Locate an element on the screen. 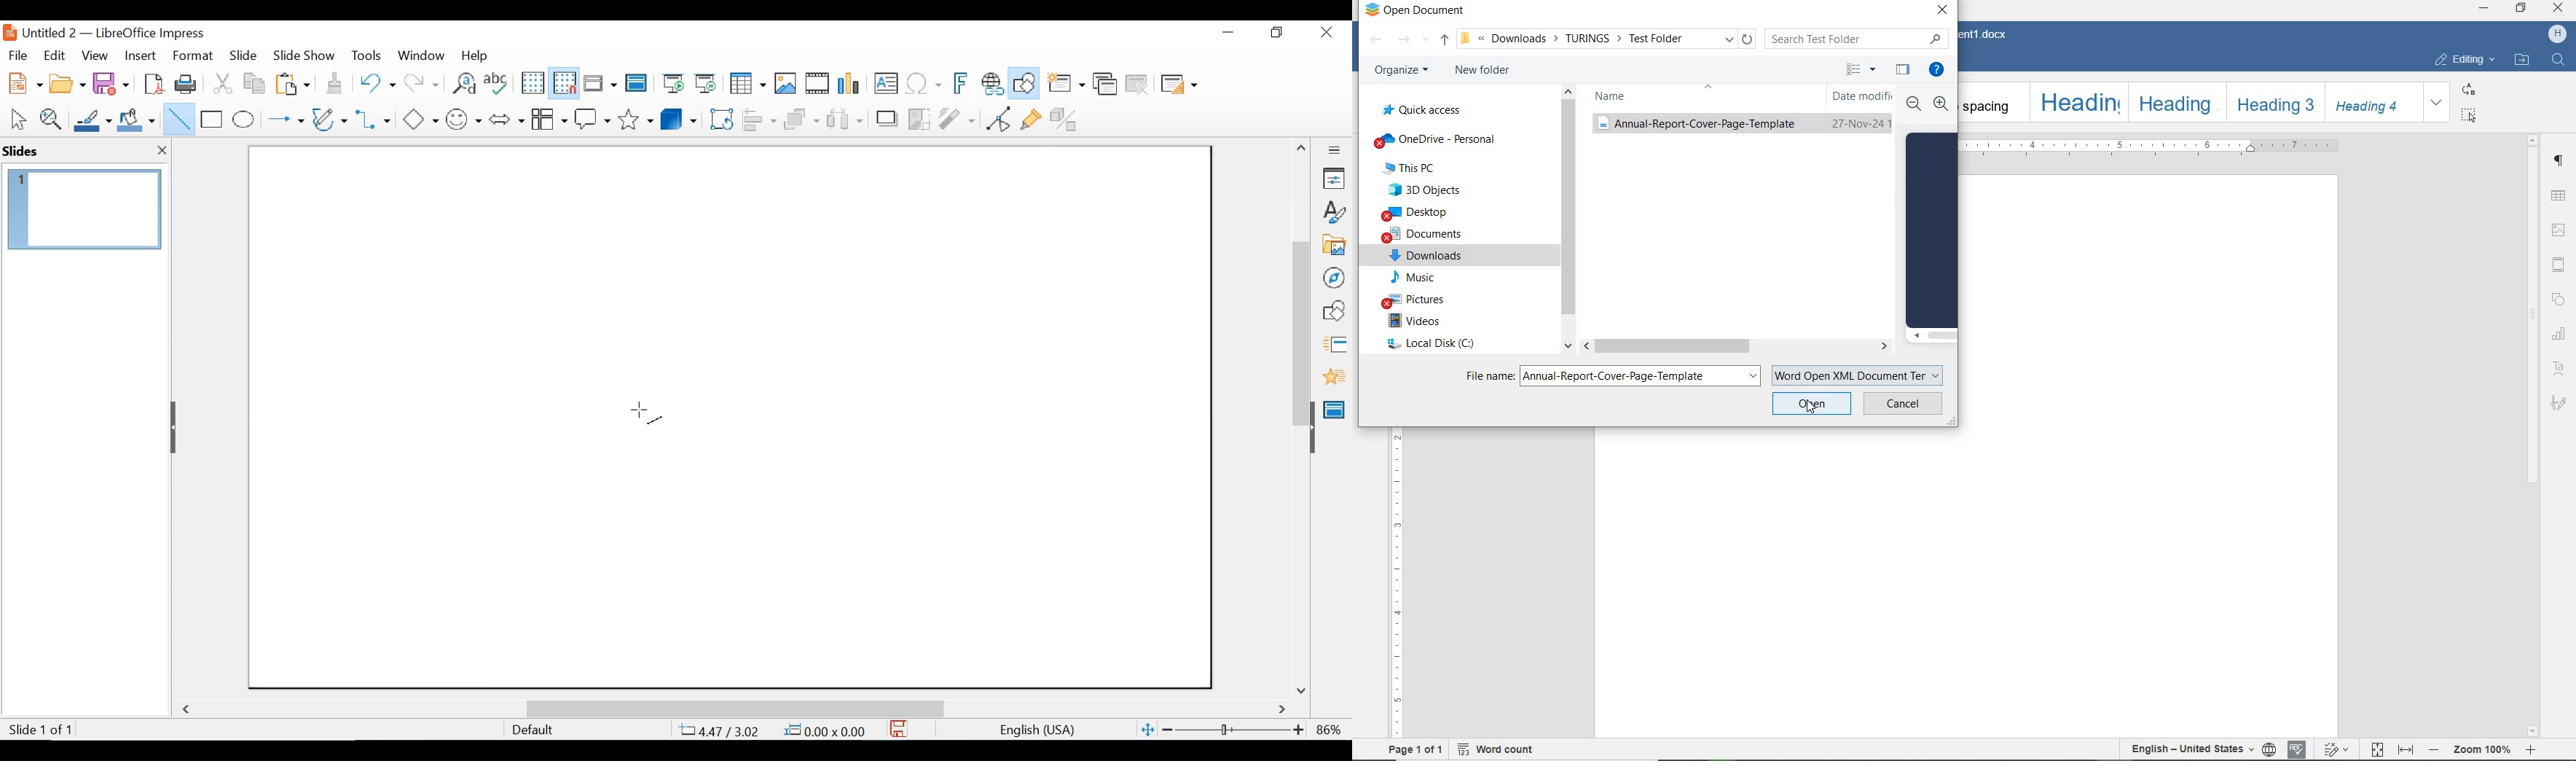 The width and height of the screenshot is (2576, 784). 3D Objects is located at coordinates (1423, 191).